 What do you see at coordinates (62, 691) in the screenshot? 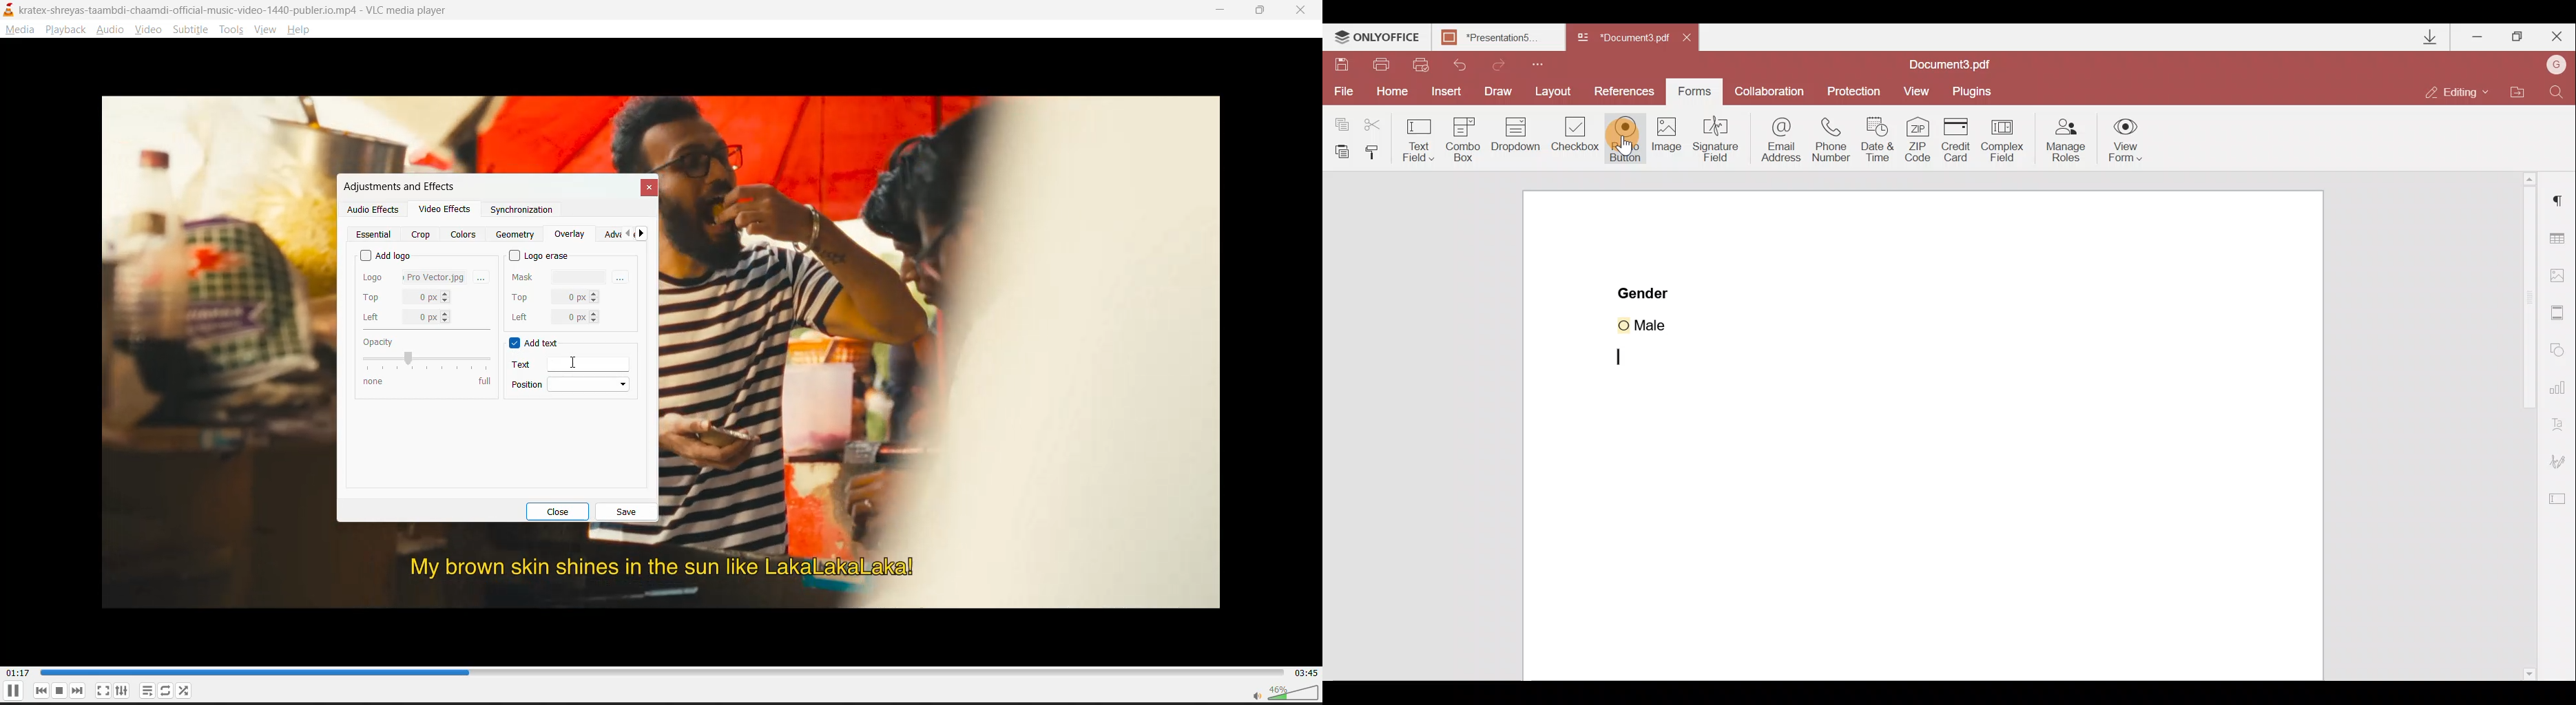
I see `stop` at bounding box center [62, 691].